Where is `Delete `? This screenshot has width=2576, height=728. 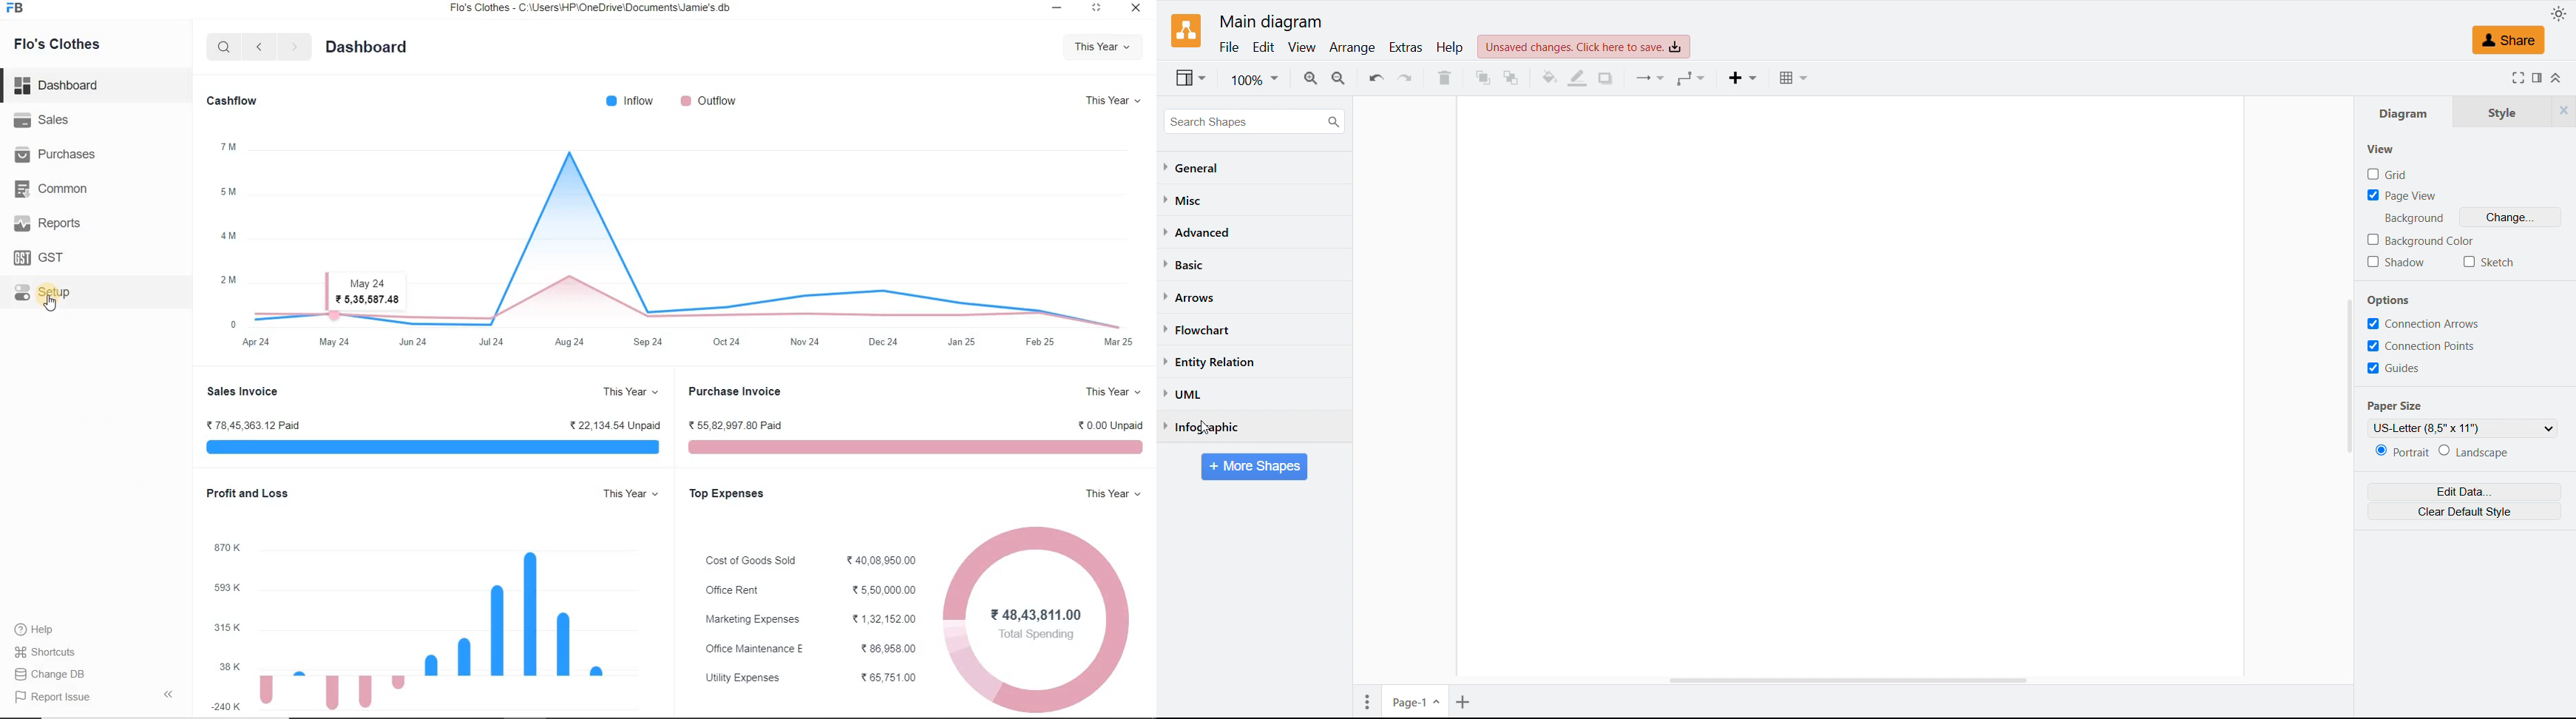
Delete  is located at coordinates (1445, 78).